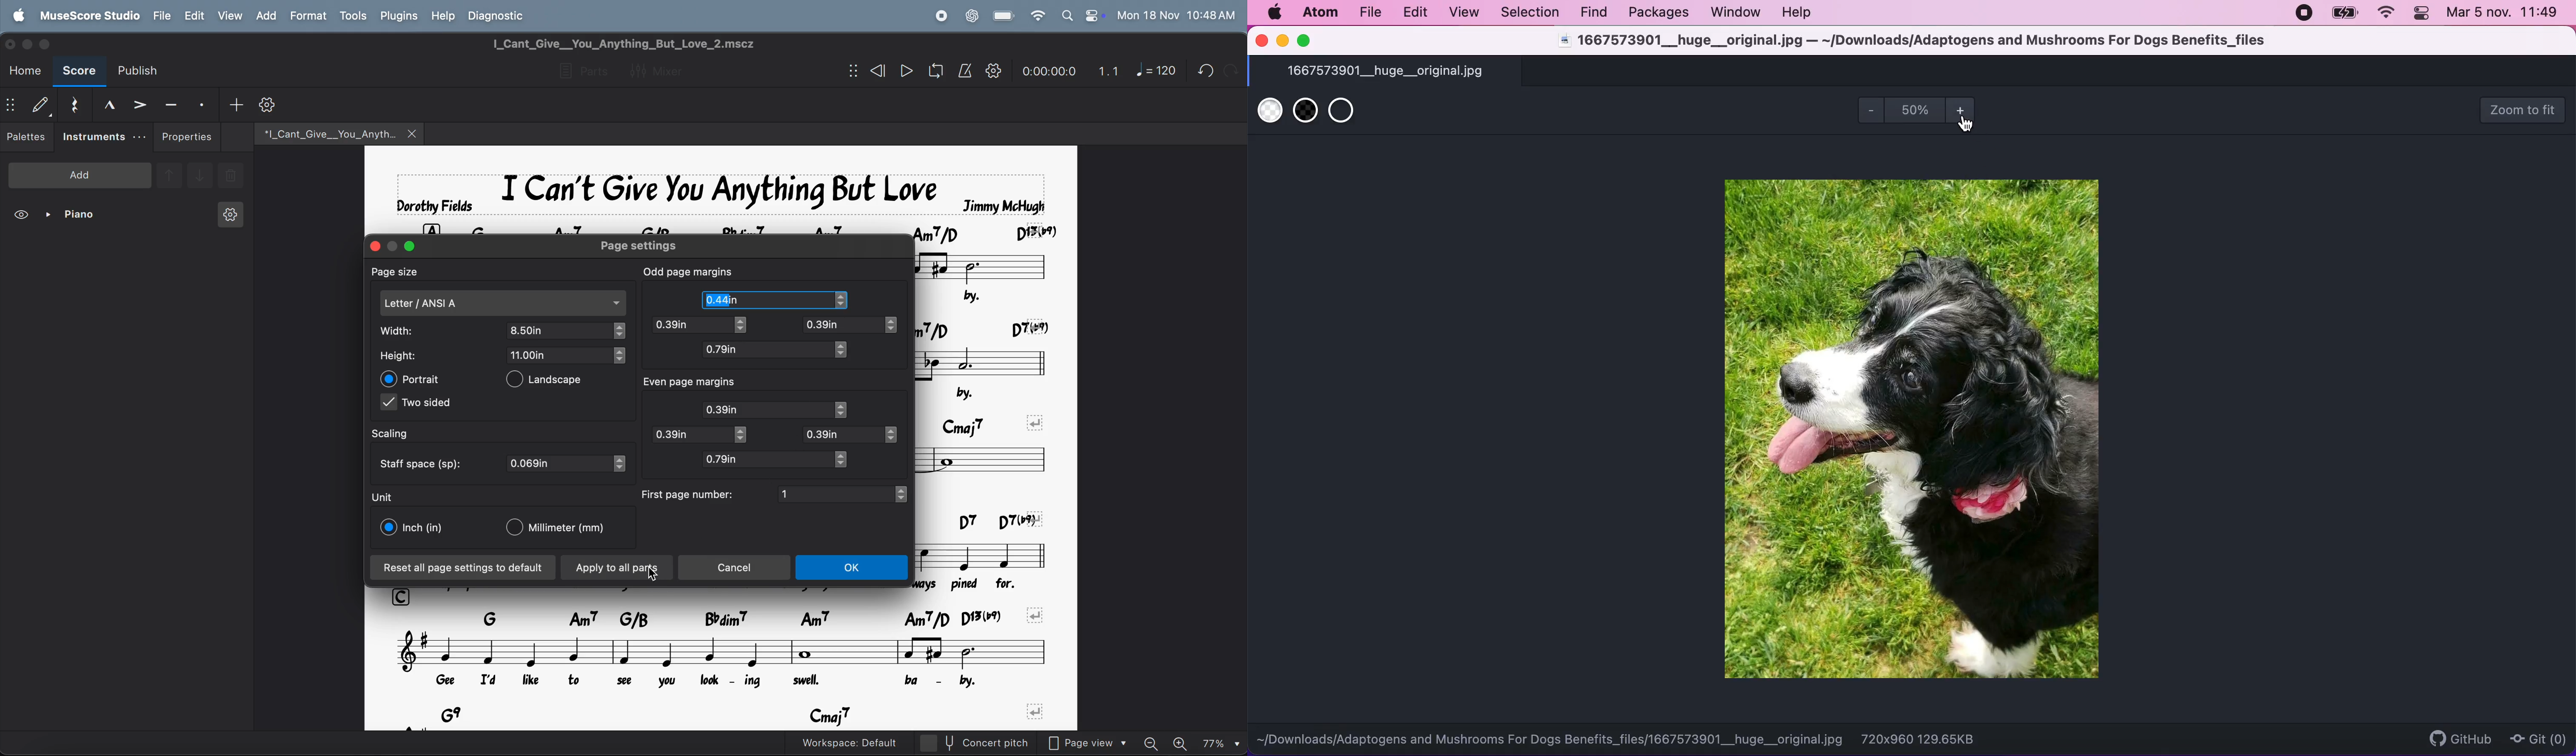 This screenshot has height=756, width=2576. I want to click on show/hide, so click(11, 106).